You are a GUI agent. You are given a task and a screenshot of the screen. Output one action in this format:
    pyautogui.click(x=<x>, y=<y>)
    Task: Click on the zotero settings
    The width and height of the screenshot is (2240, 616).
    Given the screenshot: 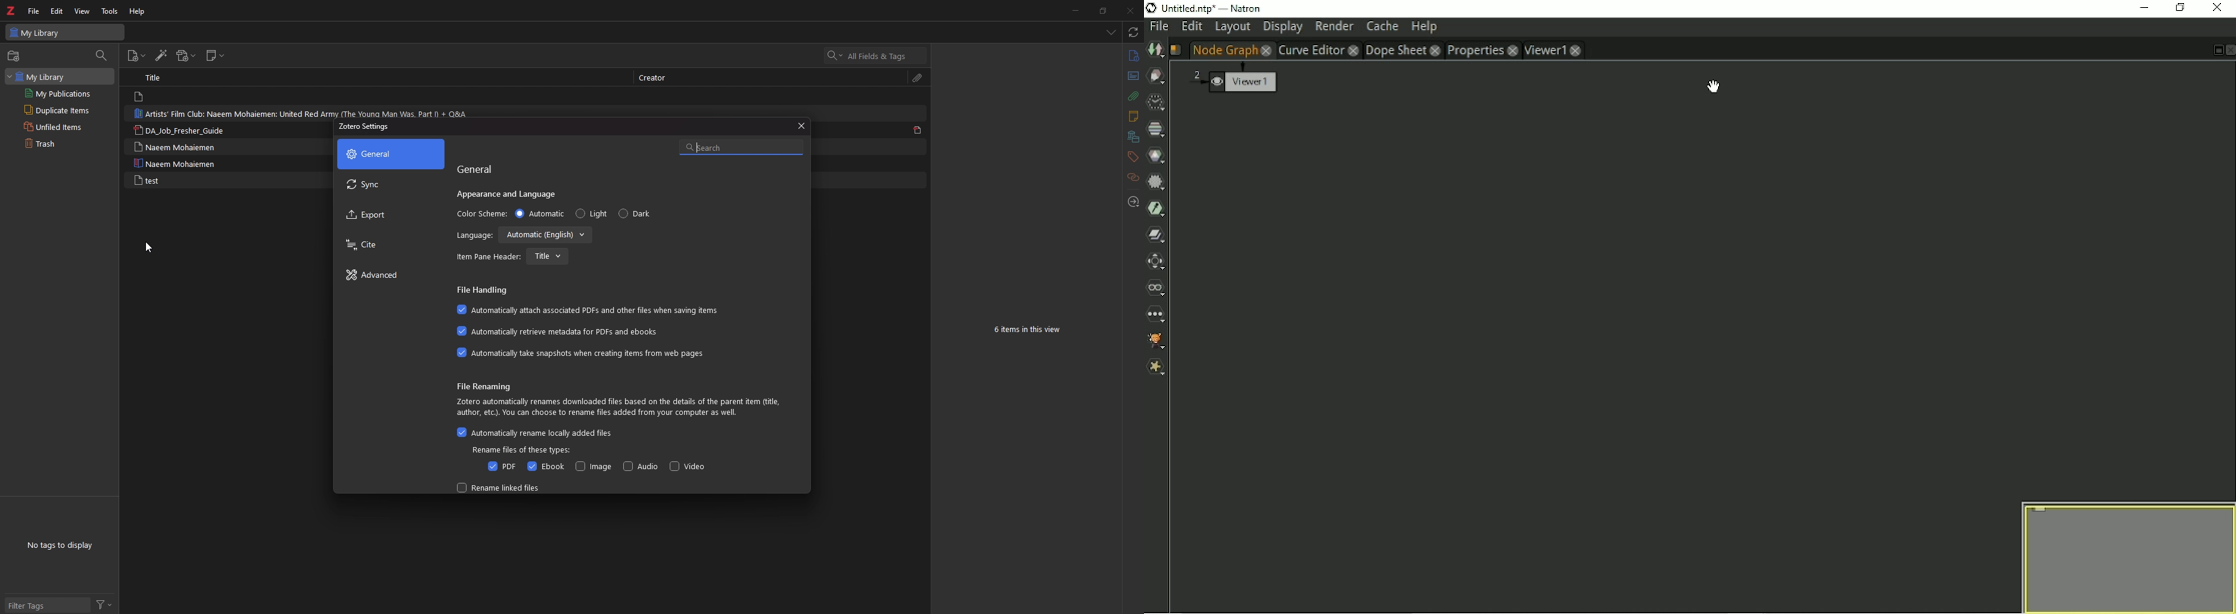 What is the action you would take?
    pyautogui.click(x=367, y=128)
    